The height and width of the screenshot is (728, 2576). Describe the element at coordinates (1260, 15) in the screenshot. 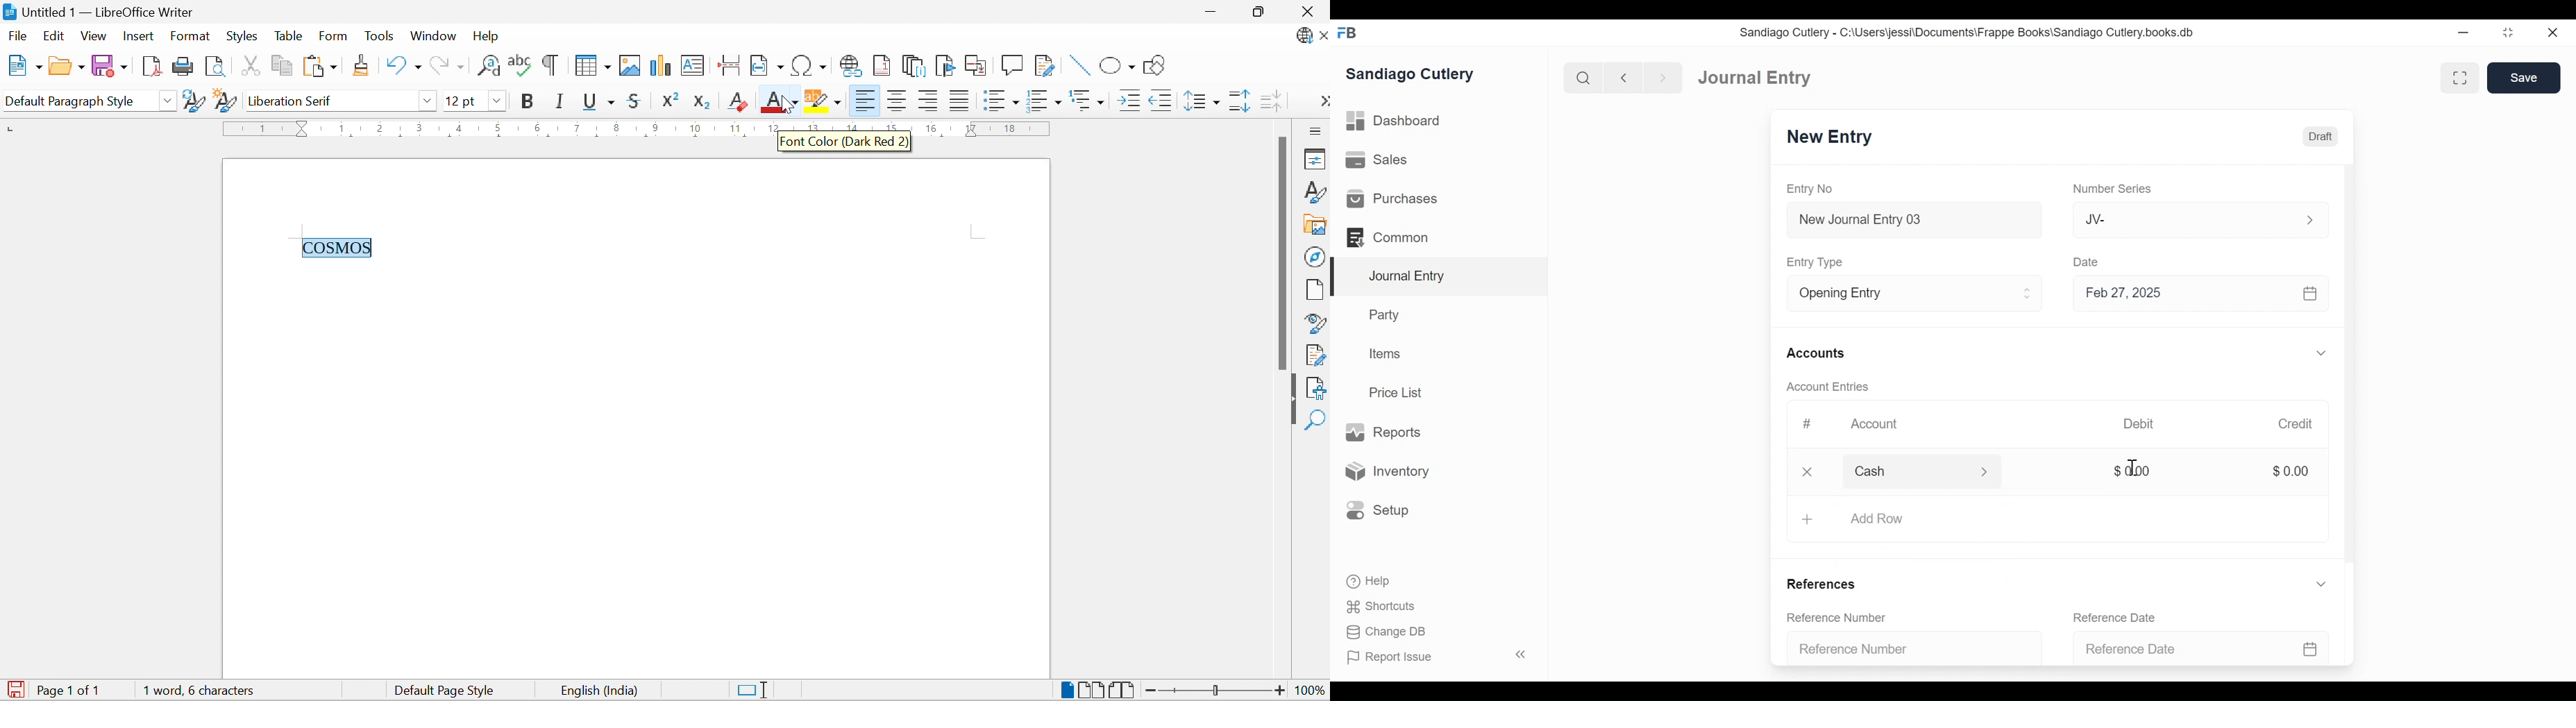

I see `Restore Size` at that location.